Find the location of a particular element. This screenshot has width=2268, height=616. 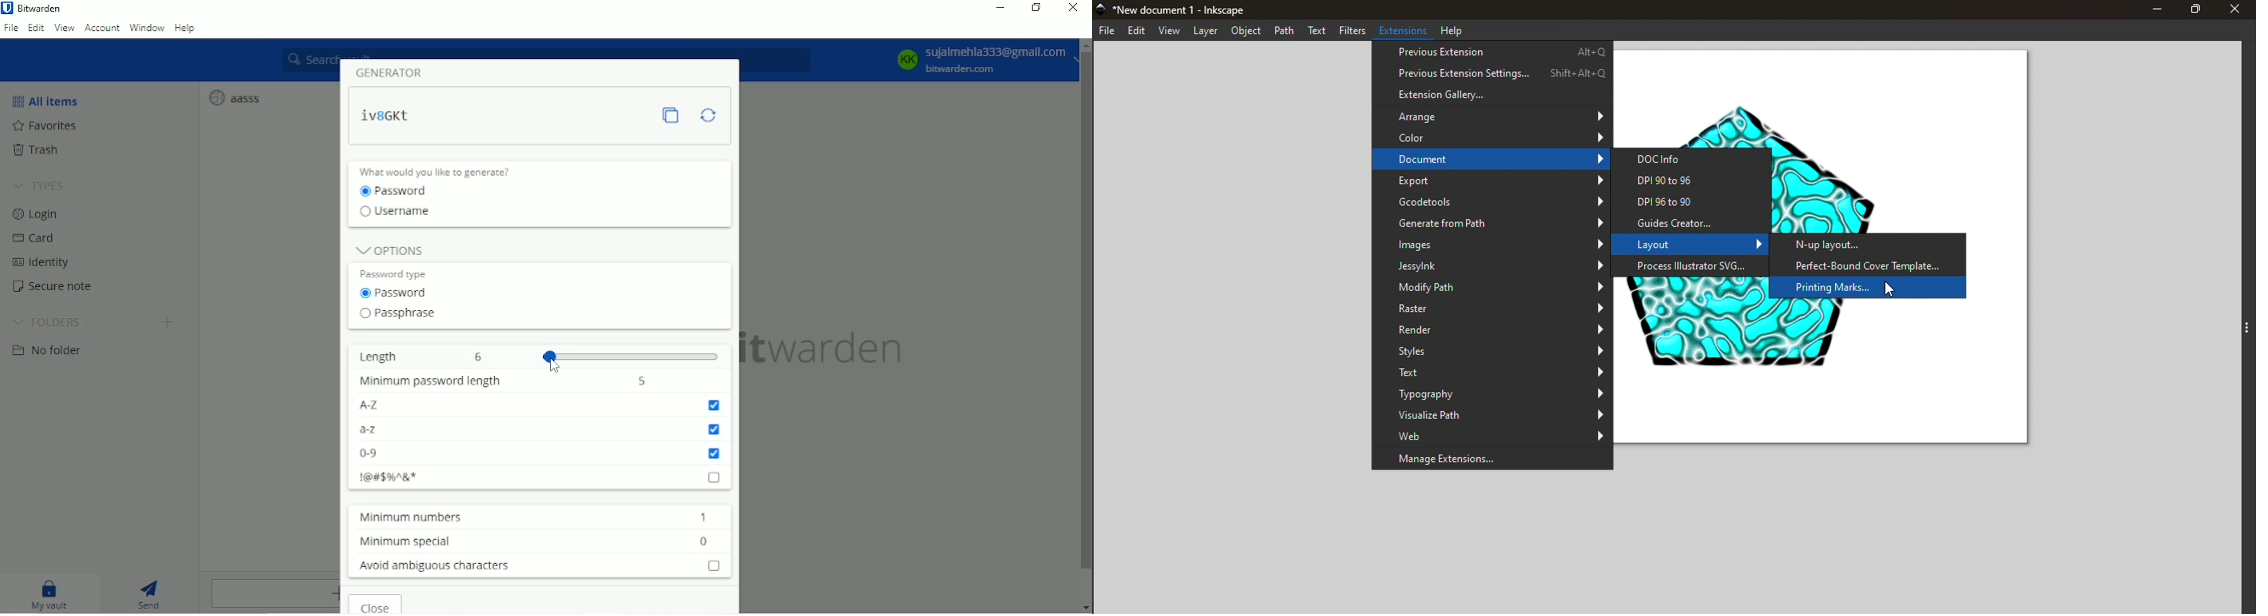

Gcodetools is located at coordinates (1489, 202).